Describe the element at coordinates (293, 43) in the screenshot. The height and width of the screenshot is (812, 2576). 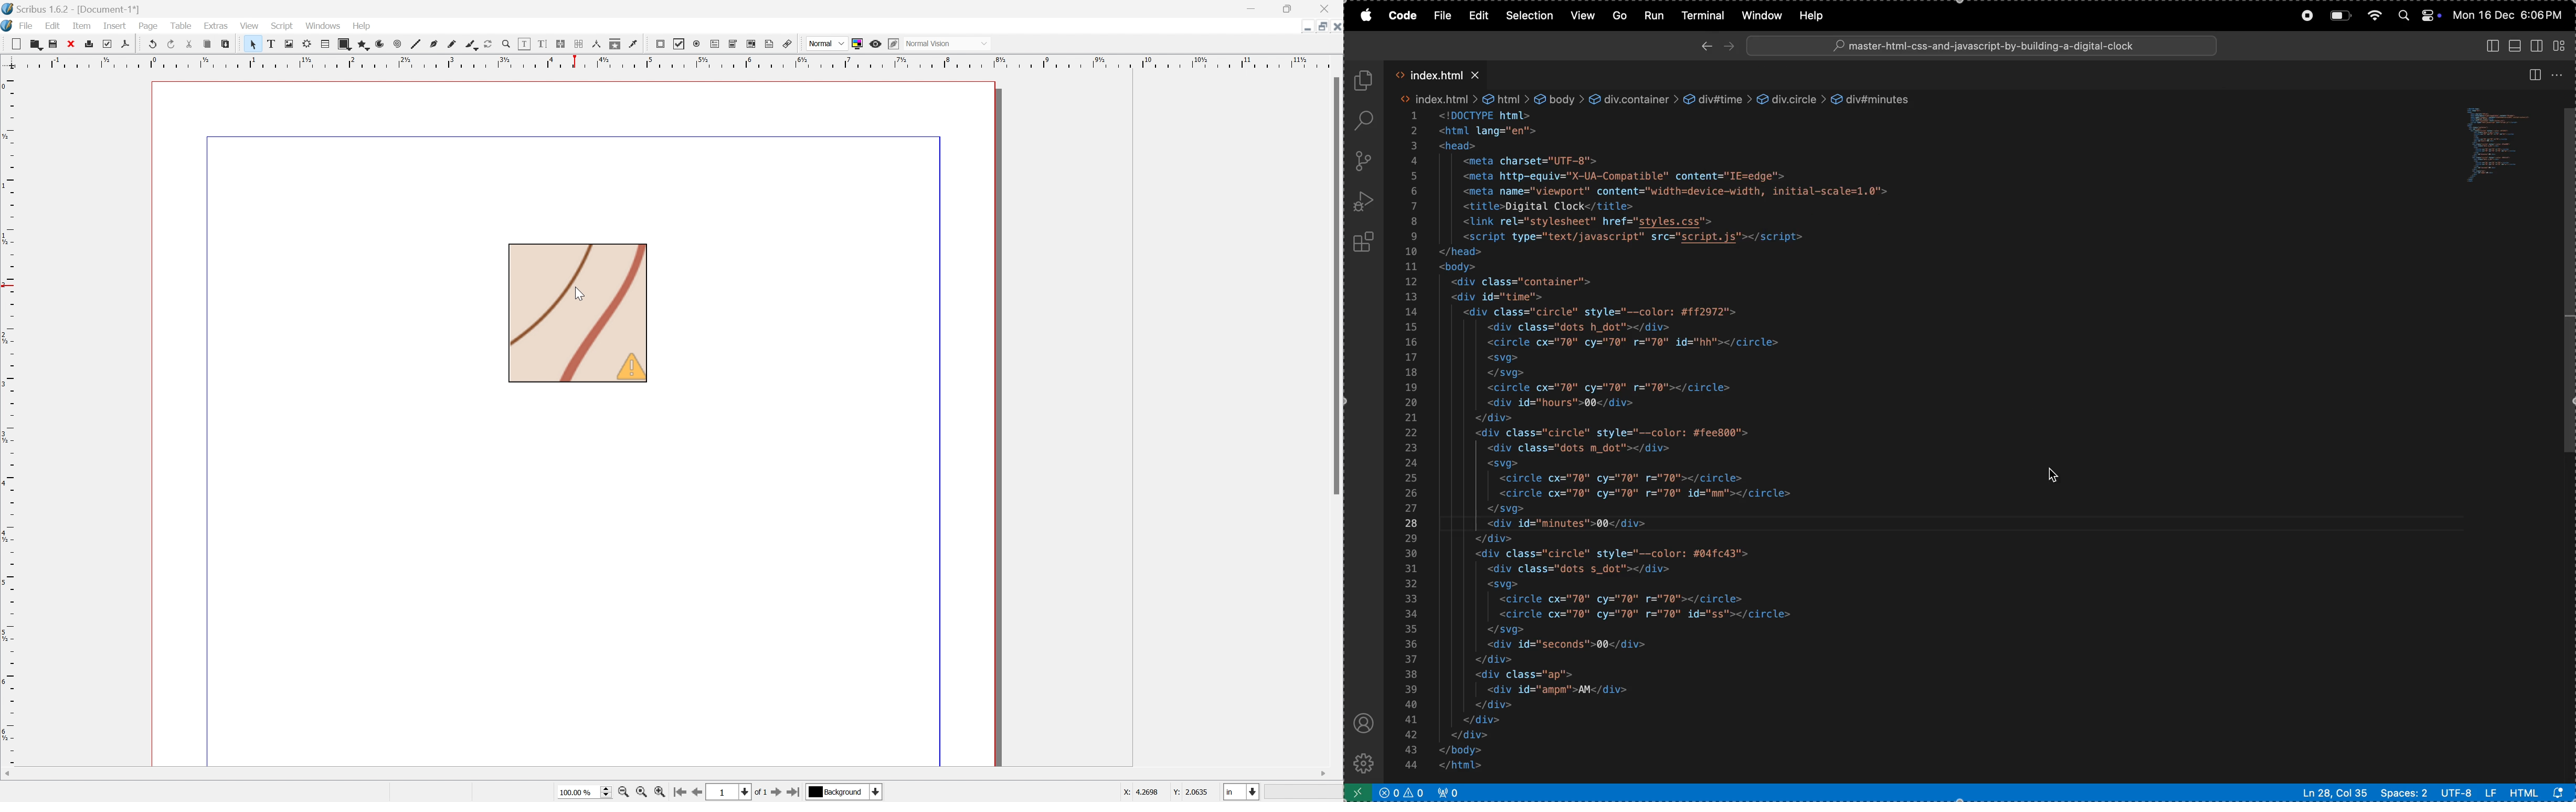
I see `Image frame` at that location.